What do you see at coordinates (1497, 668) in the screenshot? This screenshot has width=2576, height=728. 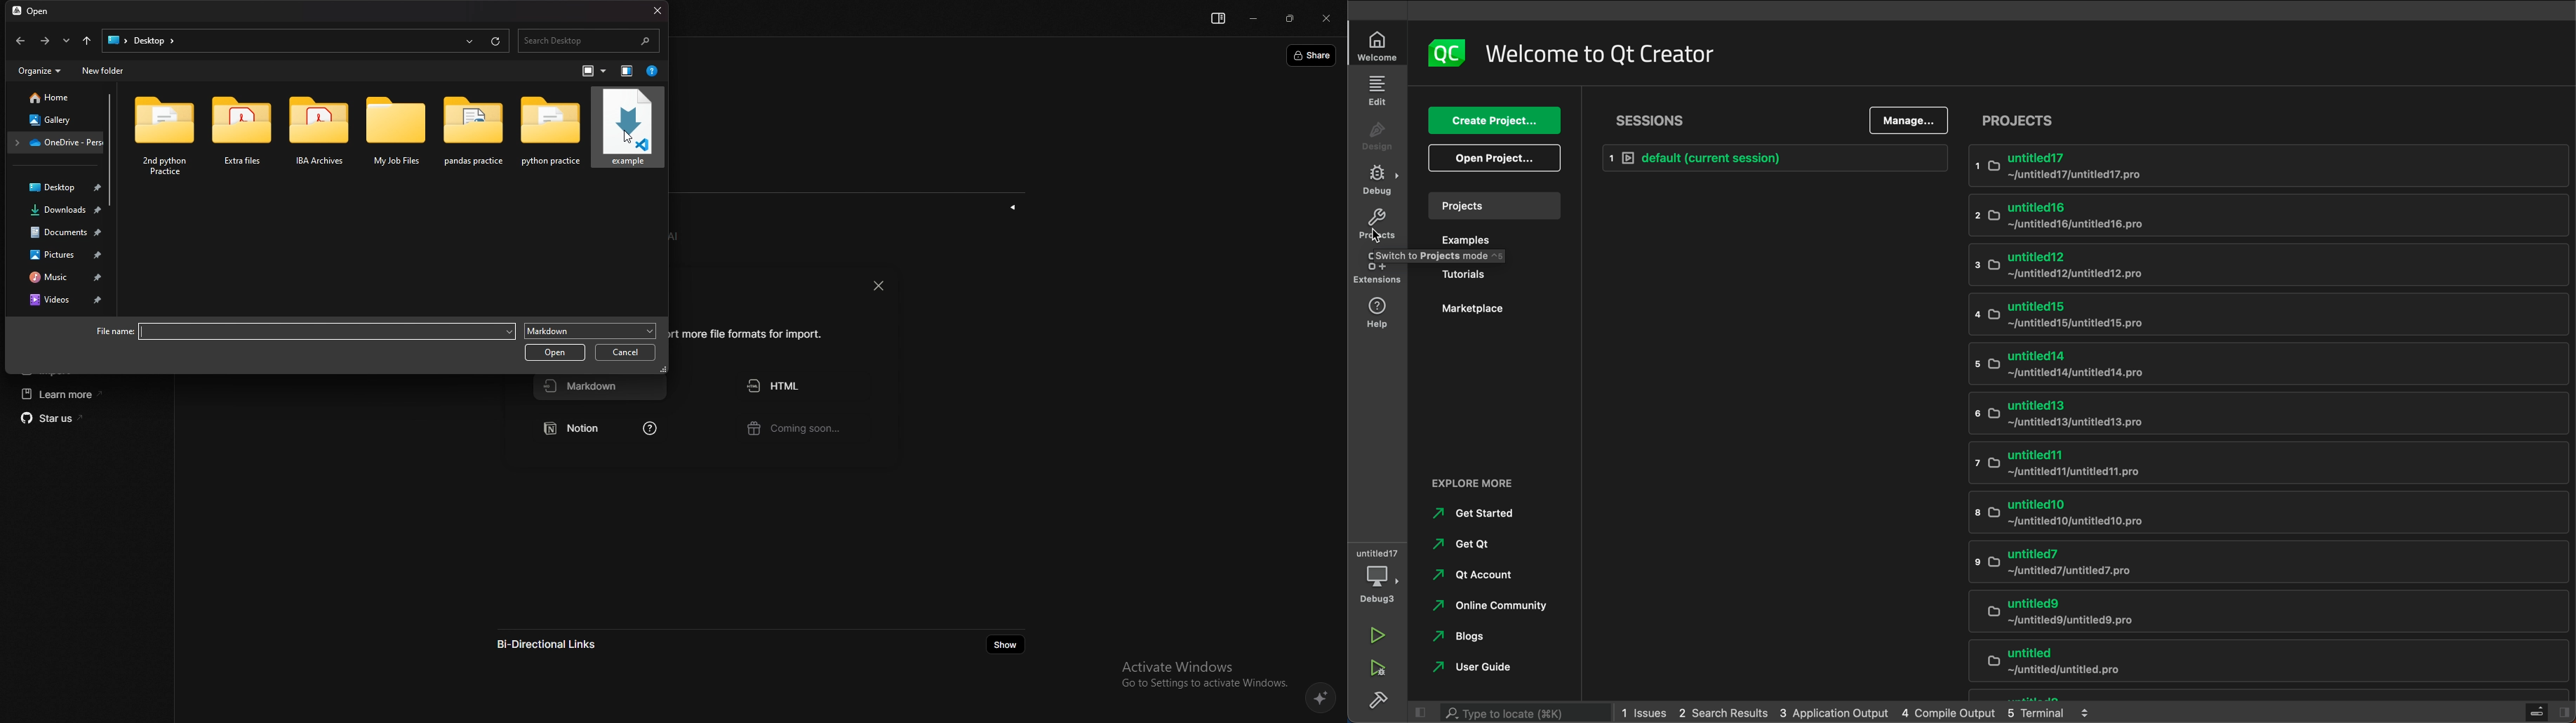 I see `user guide` at bounding box center [1497, 668].